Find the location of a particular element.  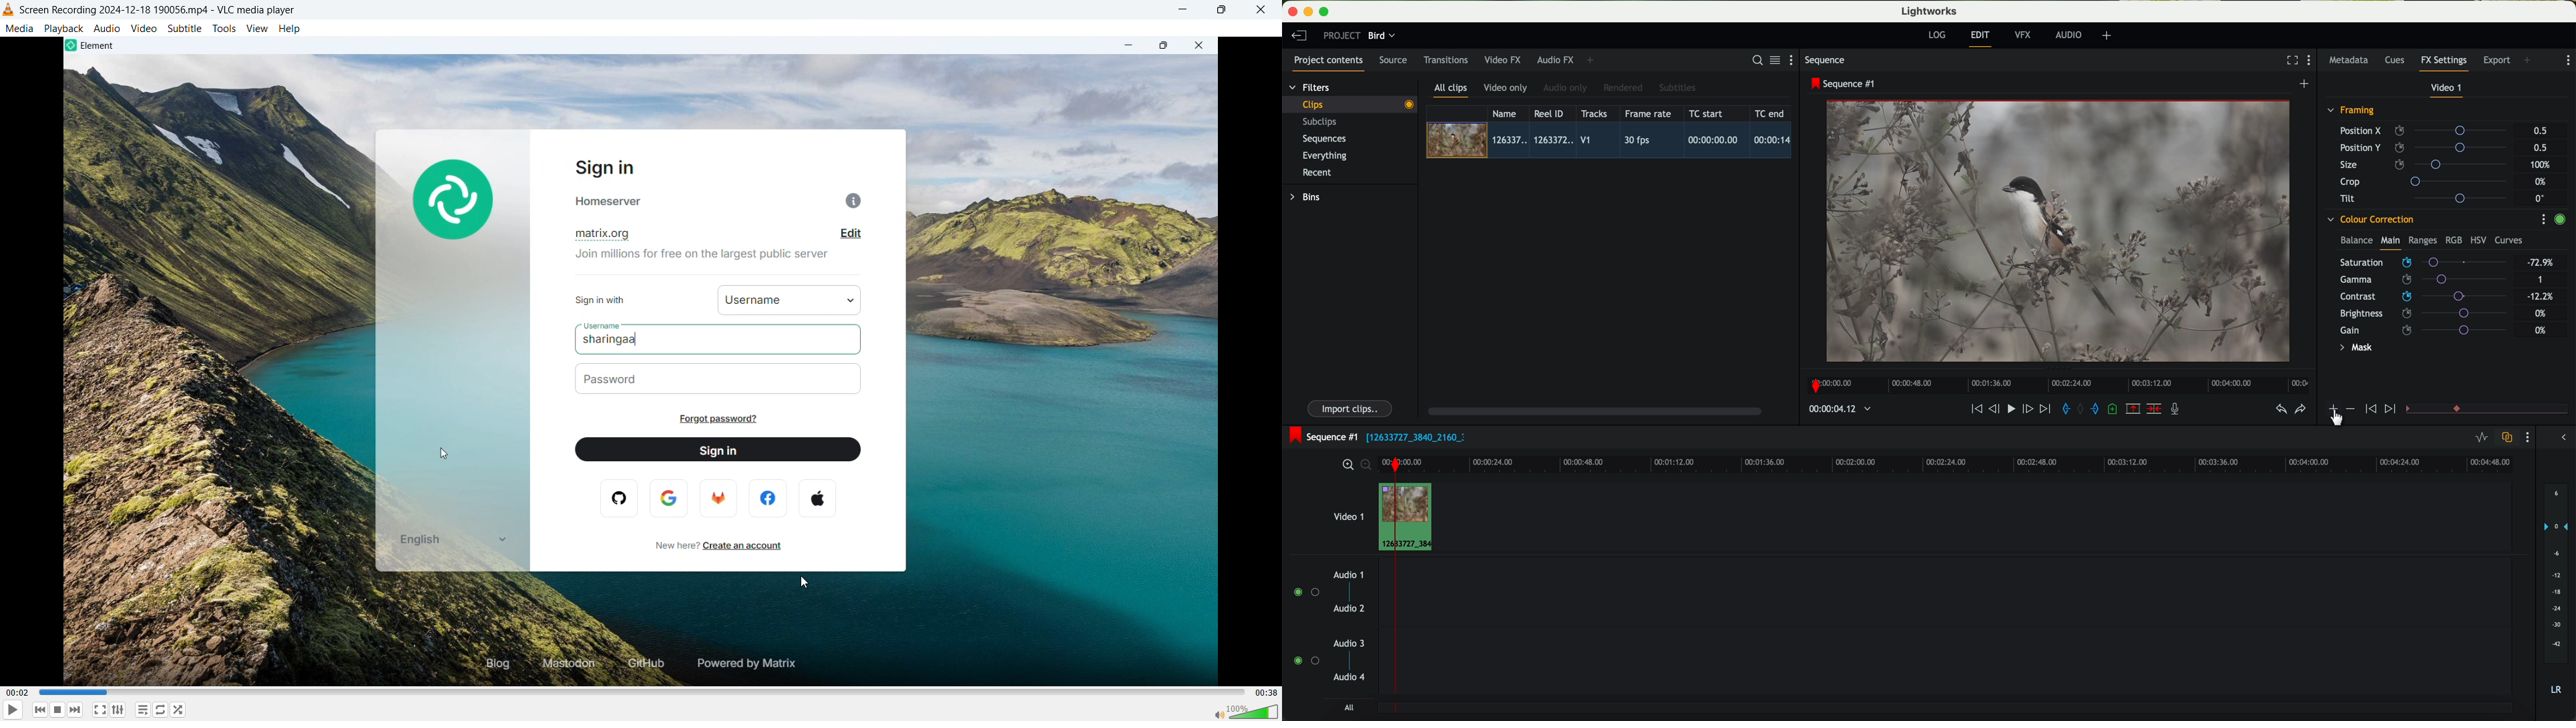

framing is located at coordinates (2351, 111).